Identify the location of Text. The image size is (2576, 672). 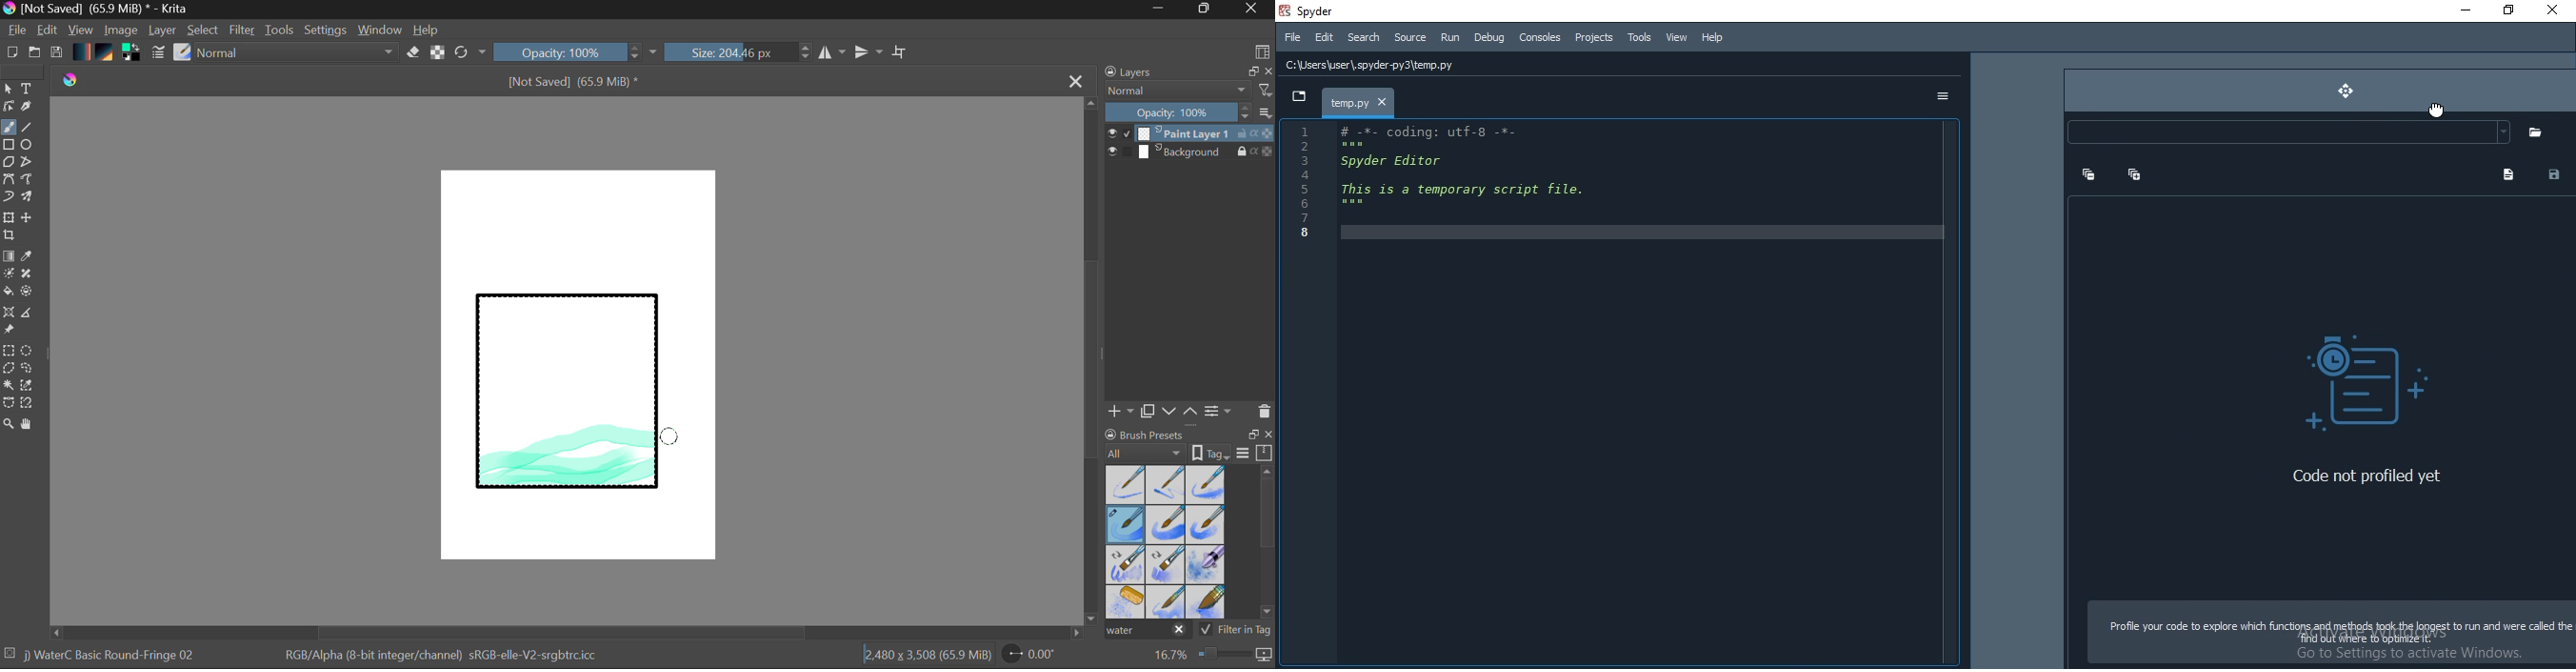
(27, 87).